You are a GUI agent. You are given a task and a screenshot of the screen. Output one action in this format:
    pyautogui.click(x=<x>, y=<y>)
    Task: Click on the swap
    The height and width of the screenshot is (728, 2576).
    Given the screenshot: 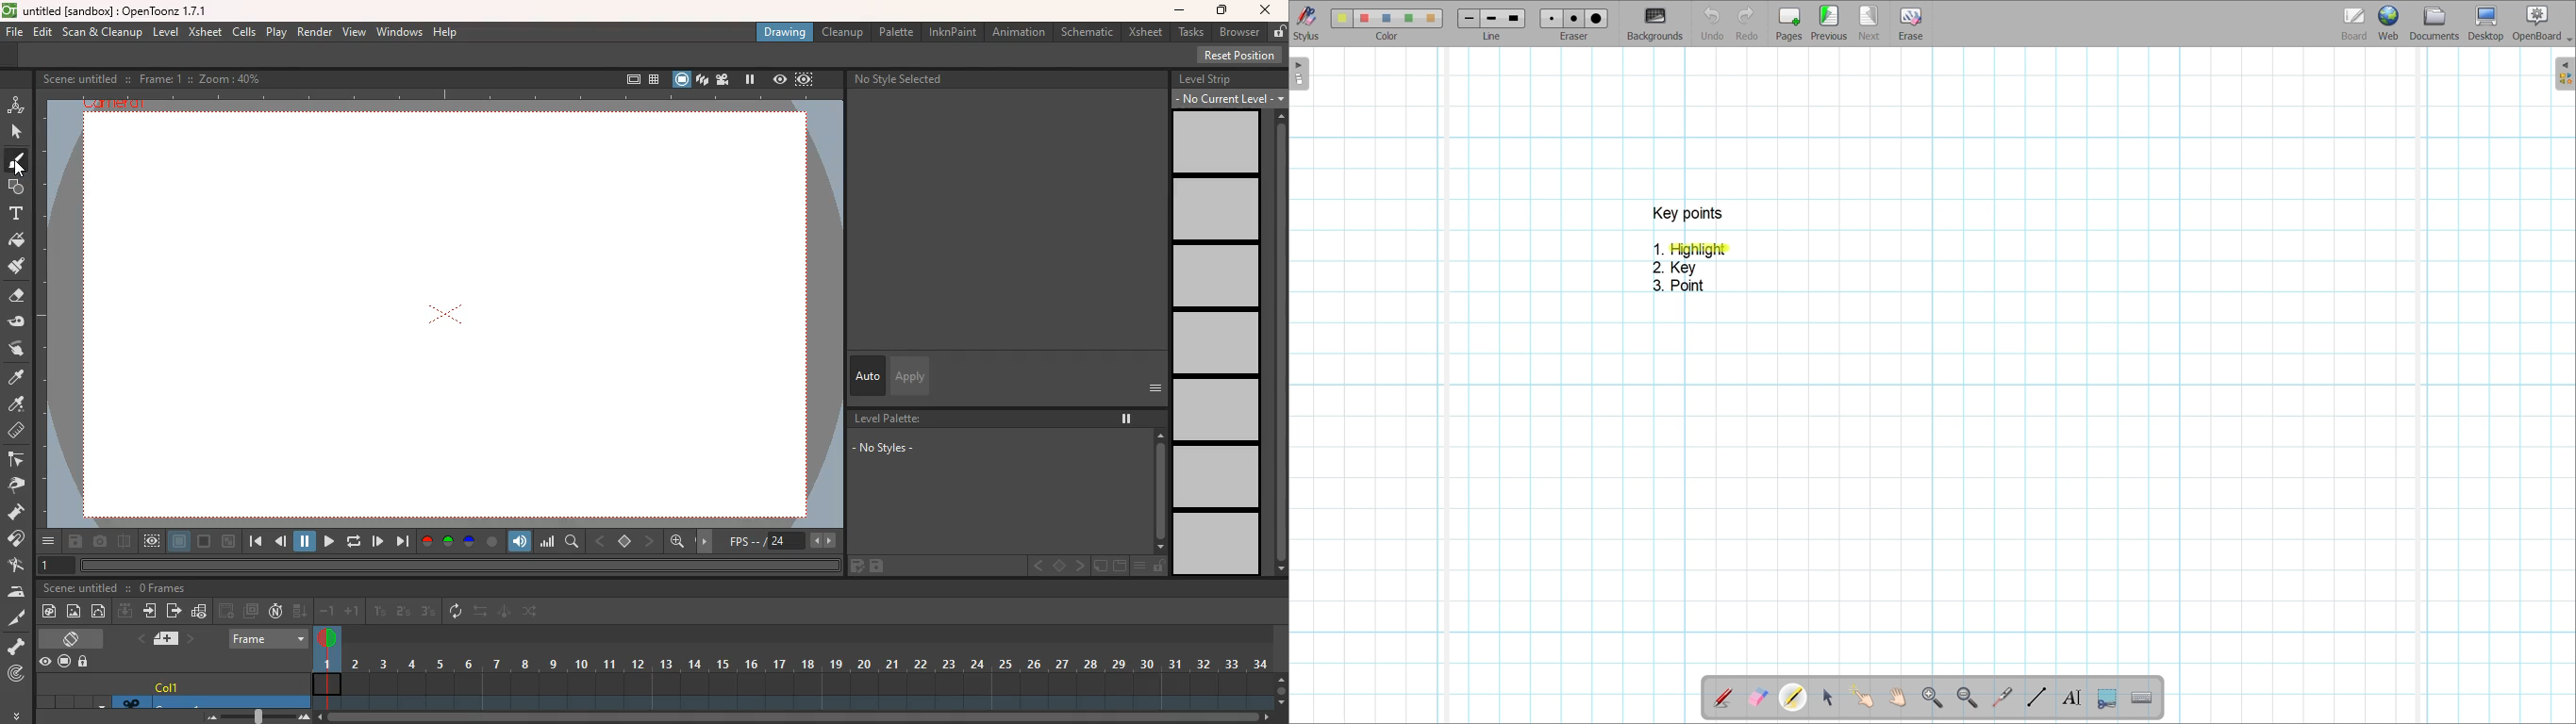 What is the action you would take?
    pyautogui.click(x=482, y=613)
    